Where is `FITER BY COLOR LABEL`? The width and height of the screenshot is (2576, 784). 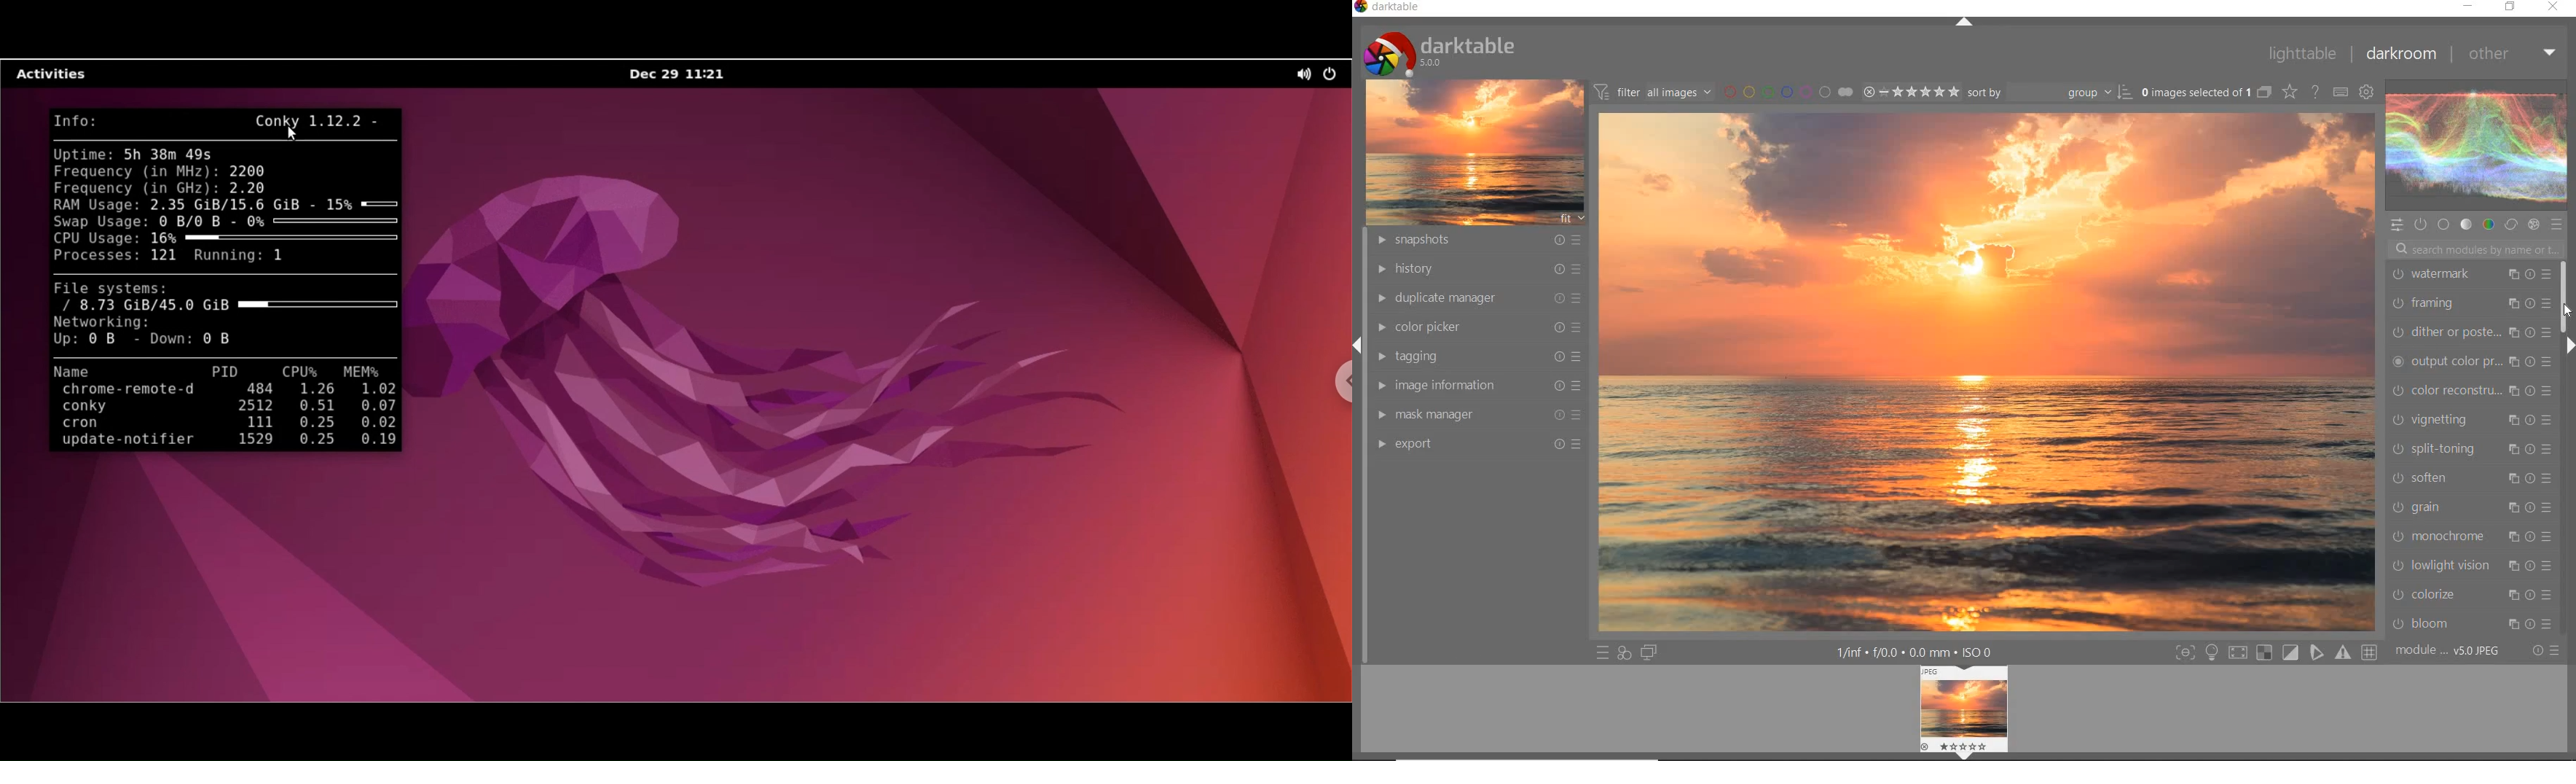 FITER BY COLOR LABEL is located at coordinates (1787, 91).